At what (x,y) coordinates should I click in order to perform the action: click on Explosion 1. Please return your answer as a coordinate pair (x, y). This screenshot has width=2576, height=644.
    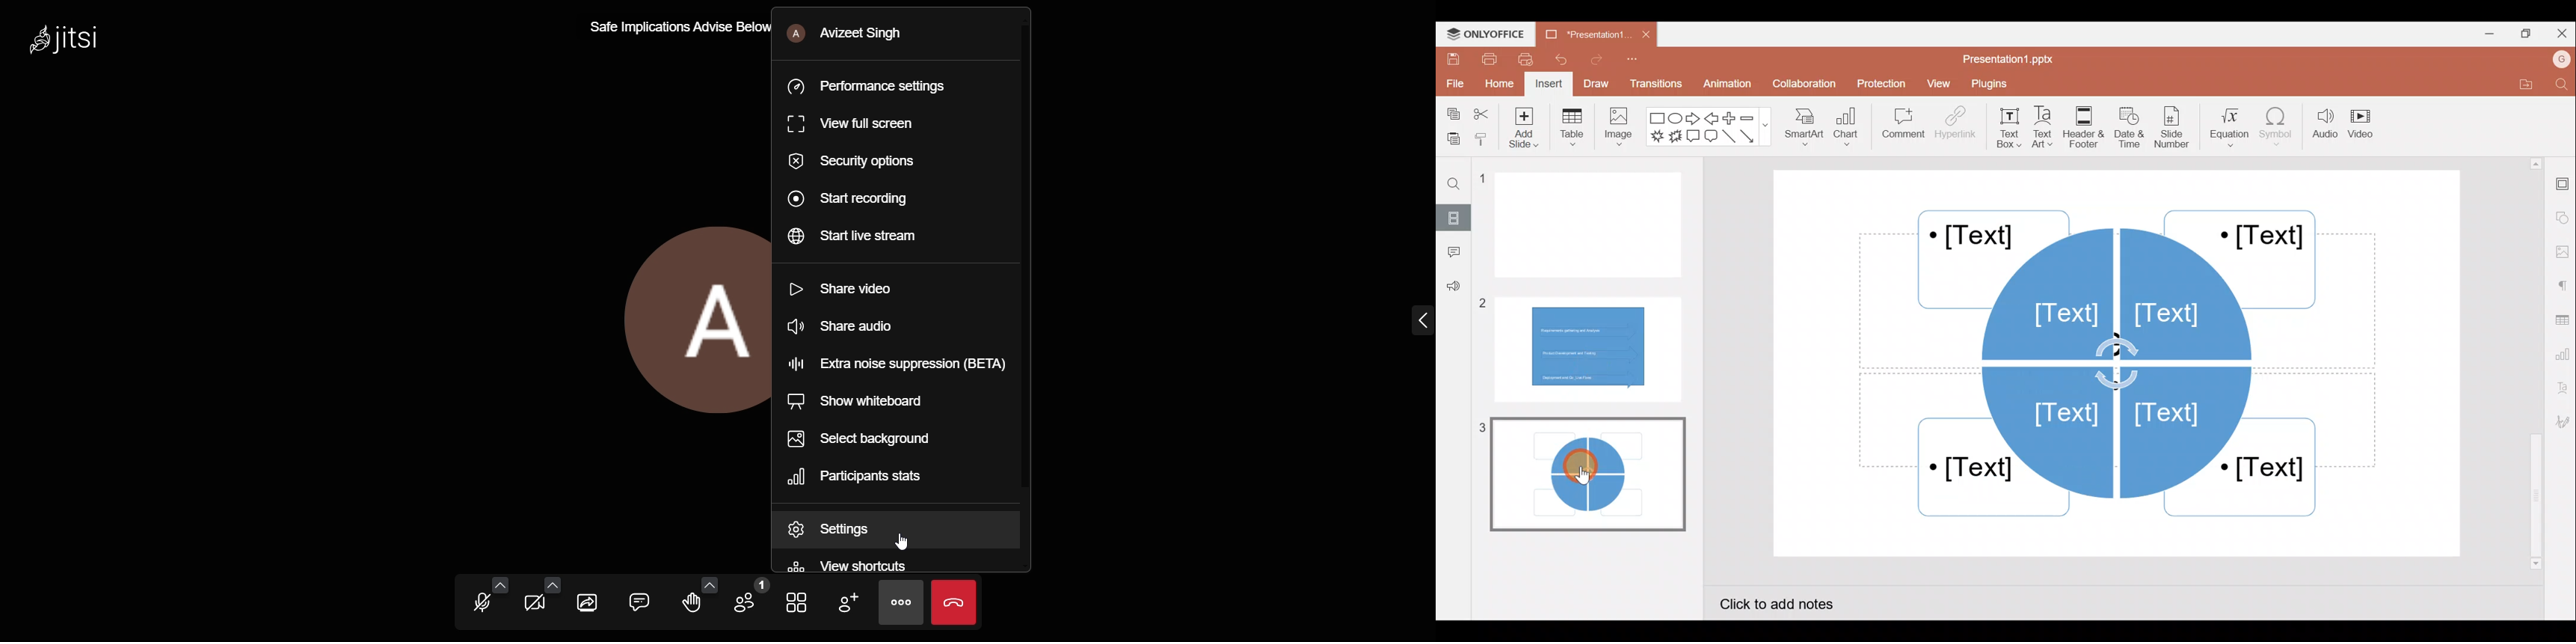
    Looking at the image, I should click on (1656, 135).